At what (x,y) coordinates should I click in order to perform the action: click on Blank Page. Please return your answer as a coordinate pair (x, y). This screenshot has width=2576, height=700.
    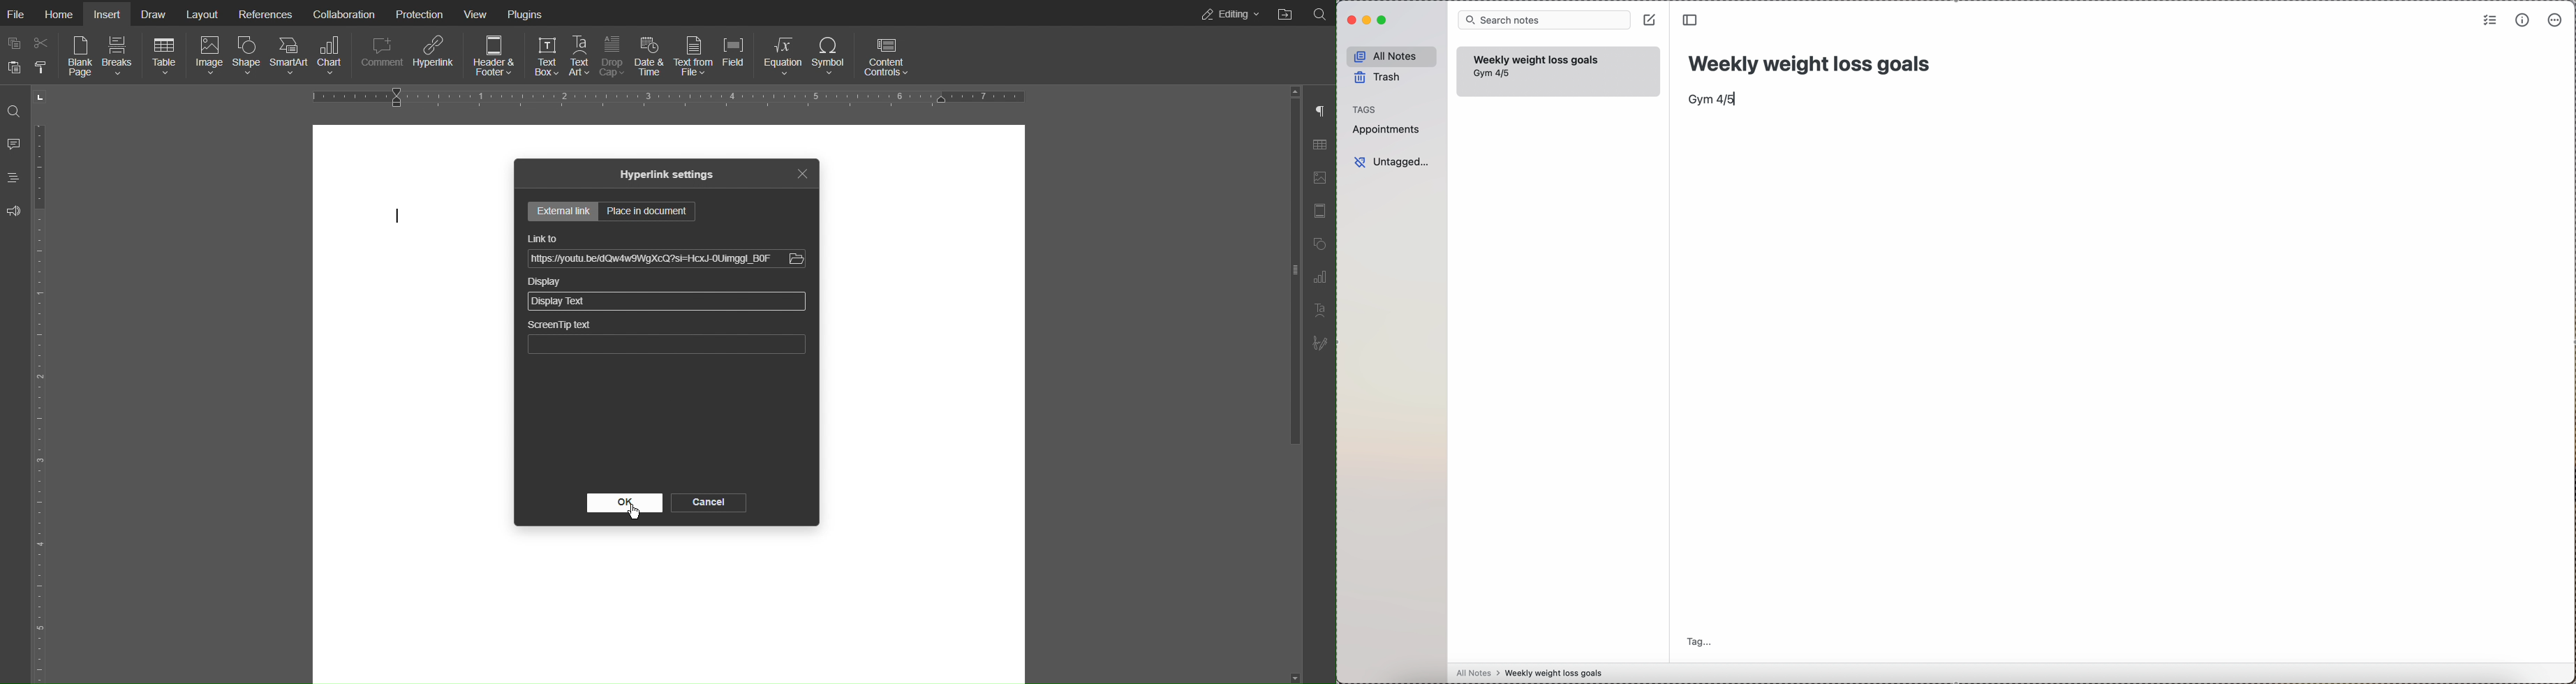
    Looking at the image, I should click on (80, 58).